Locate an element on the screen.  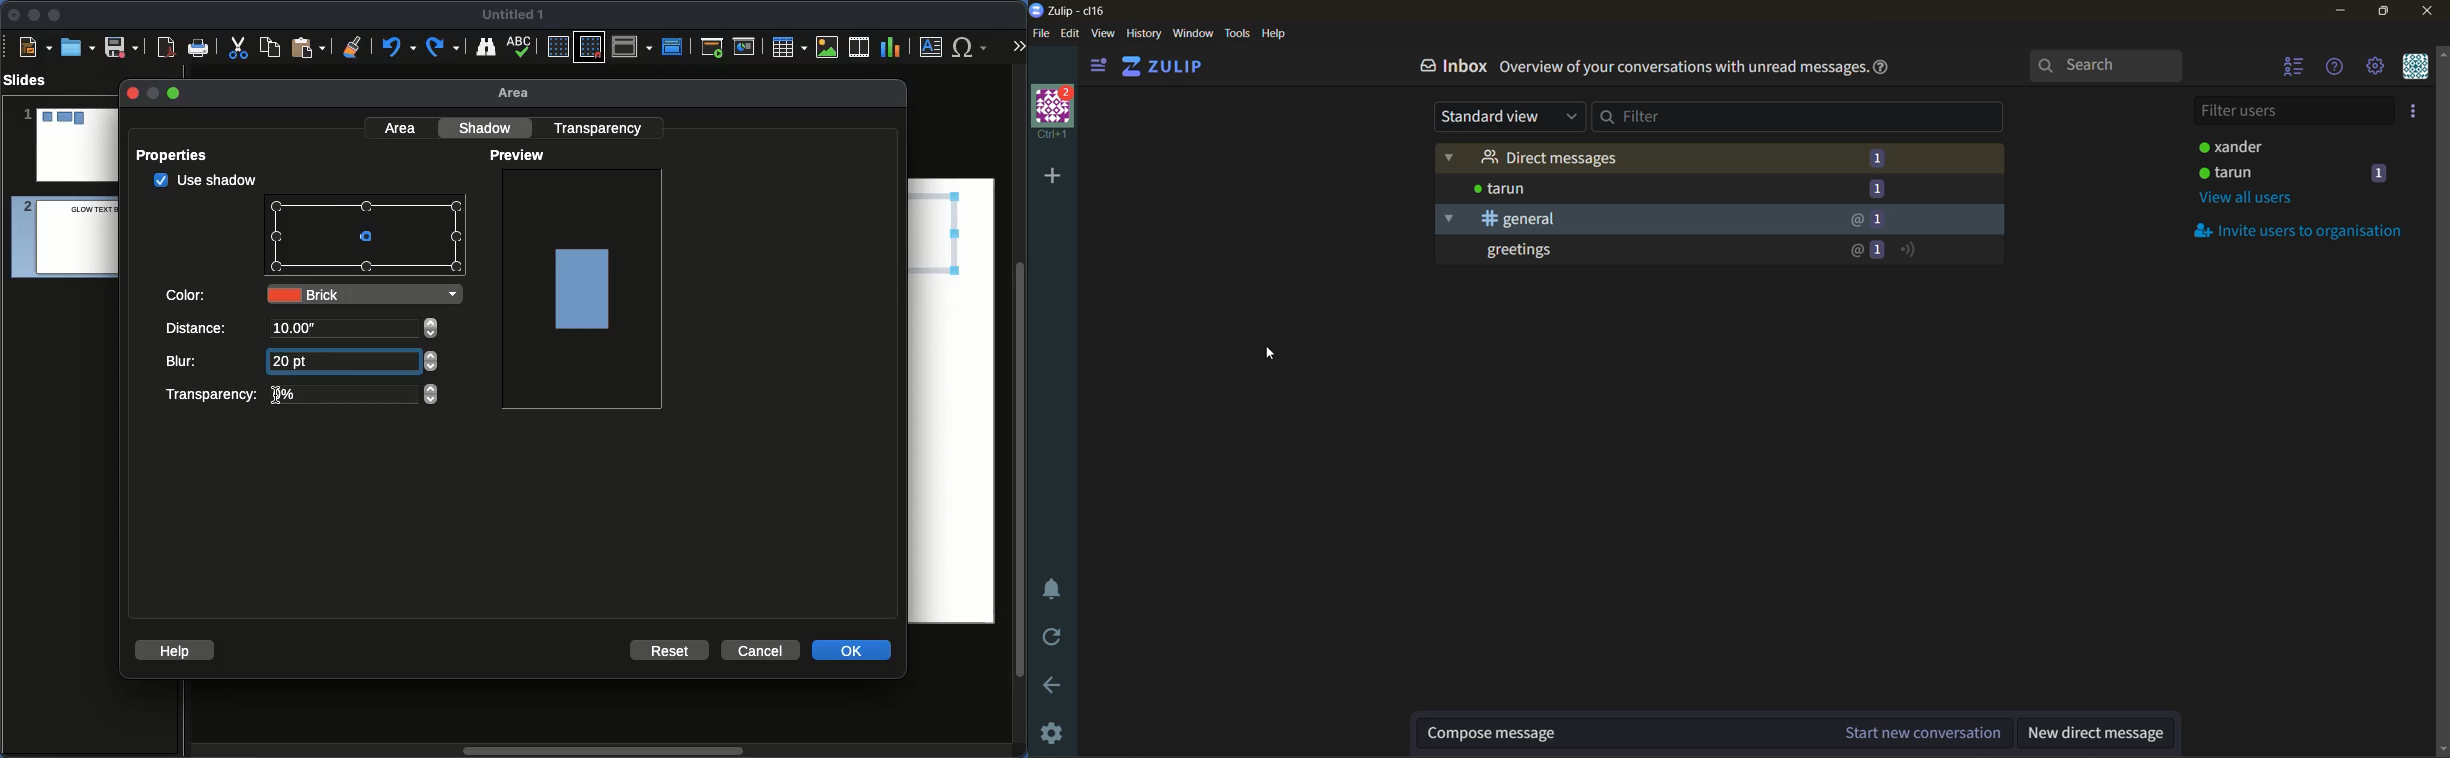
Paste is located at coordinates (308, 46).